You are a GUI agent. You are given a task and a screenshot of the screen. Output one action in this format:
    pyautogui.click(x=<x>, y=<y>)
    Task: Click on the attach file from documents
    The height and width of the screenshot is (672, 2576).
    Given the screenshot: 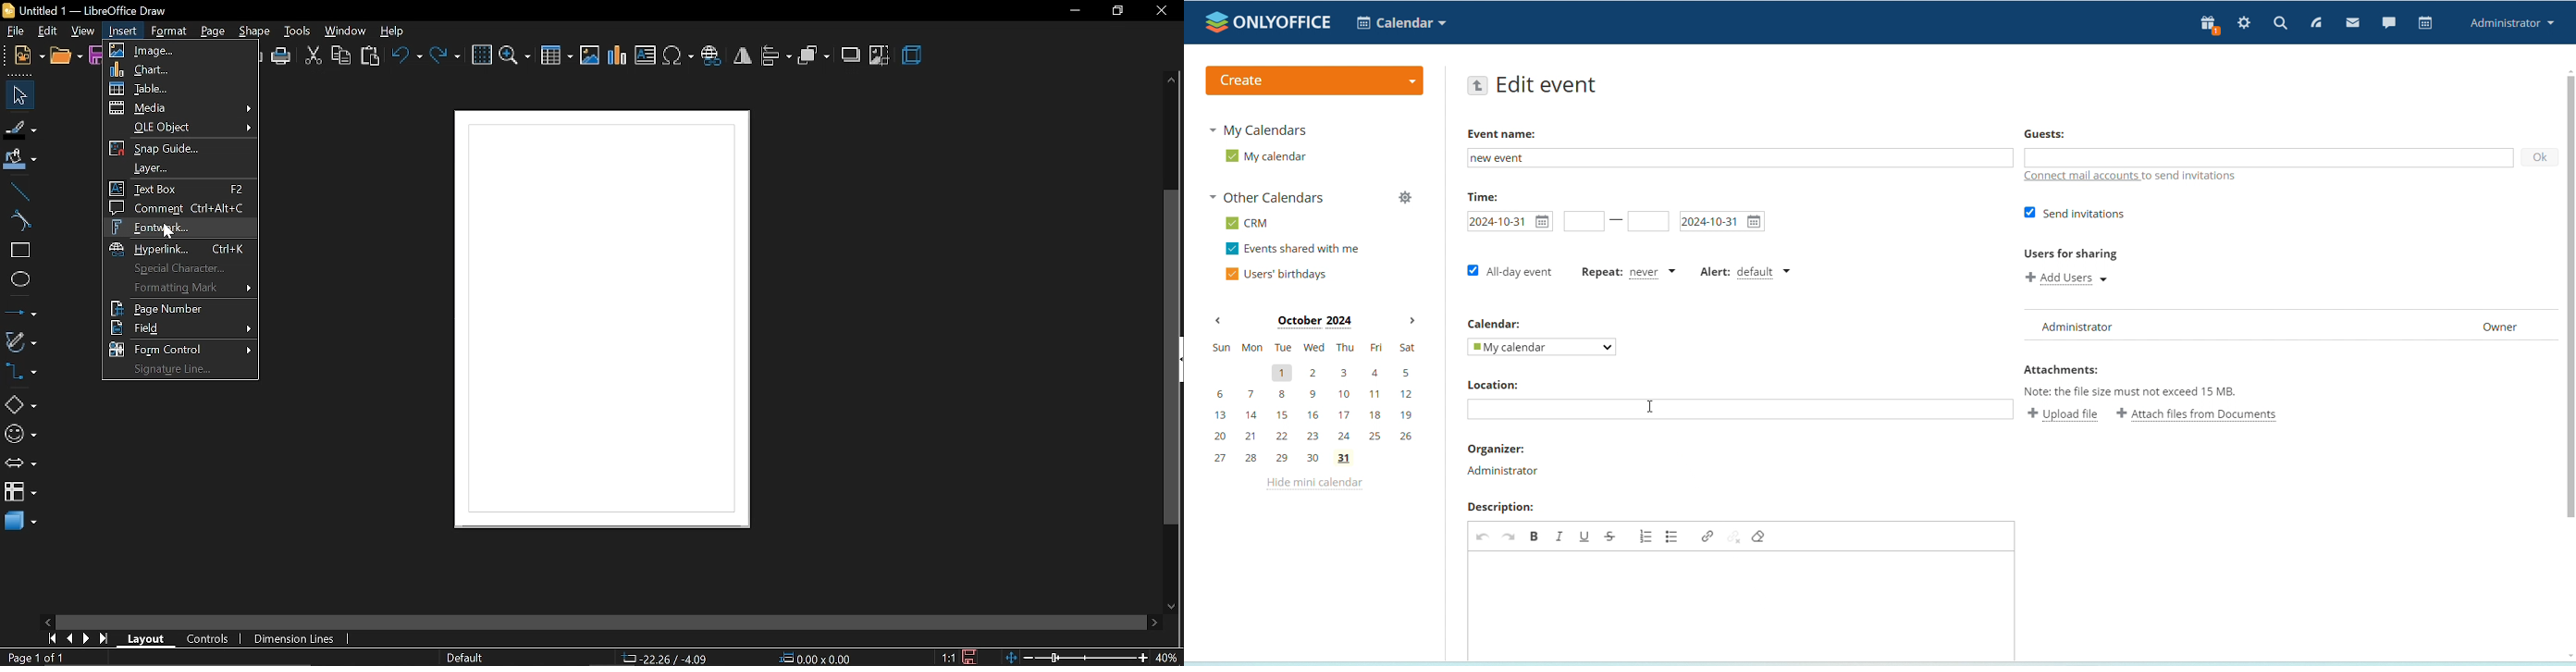 What is the action you would take?
    pyautogui.click(x=2198, y=414)
    